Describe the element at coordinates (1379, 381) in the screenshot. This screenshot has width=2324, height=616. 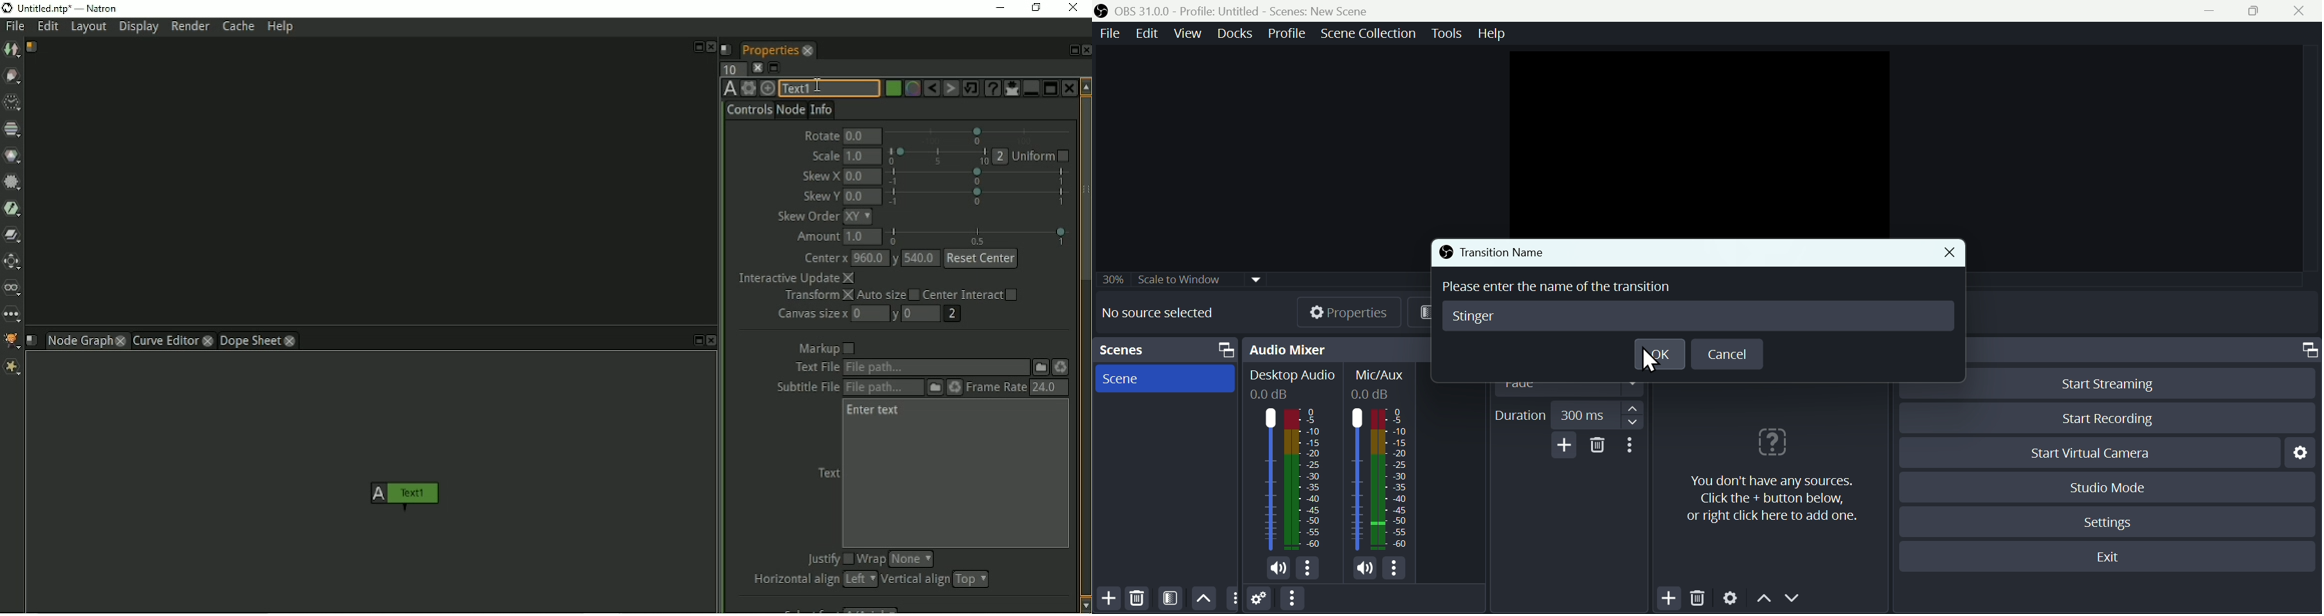
I see `Mic/Aux` at that location.